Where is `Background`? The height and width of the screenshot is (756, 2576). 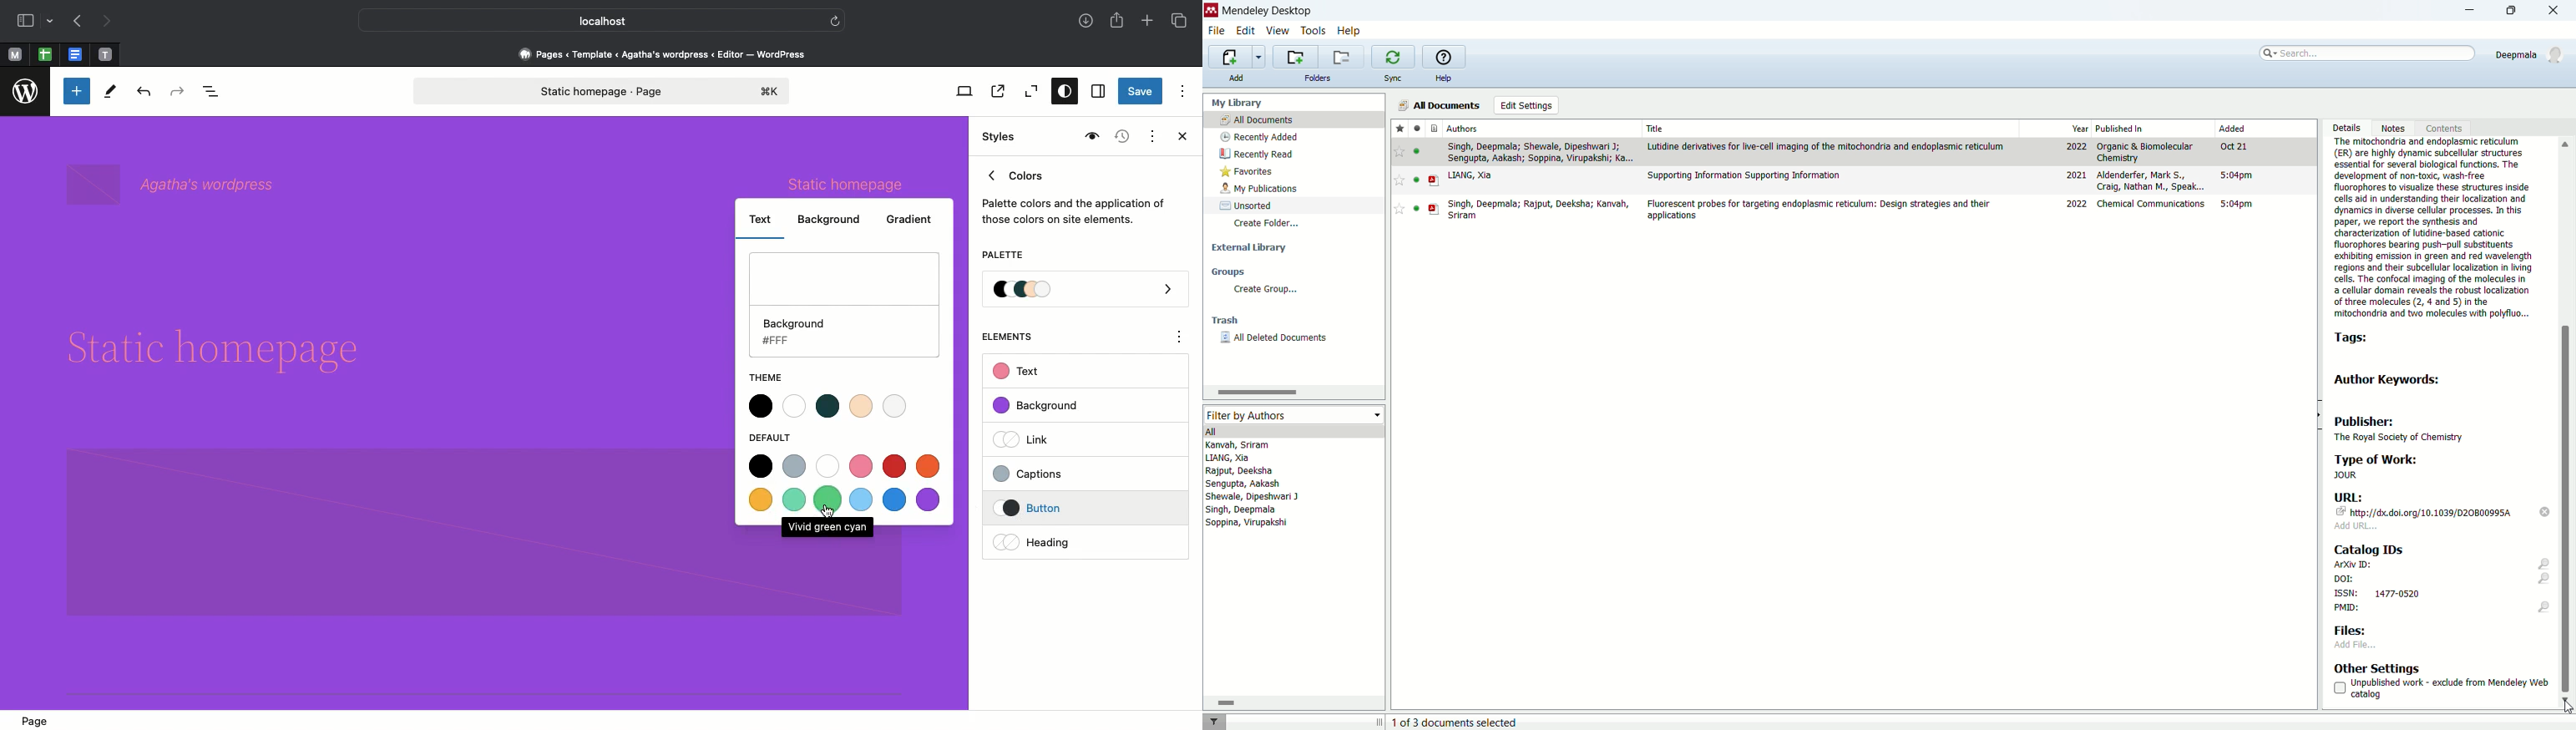
Background is located at coordinates (833, 220).